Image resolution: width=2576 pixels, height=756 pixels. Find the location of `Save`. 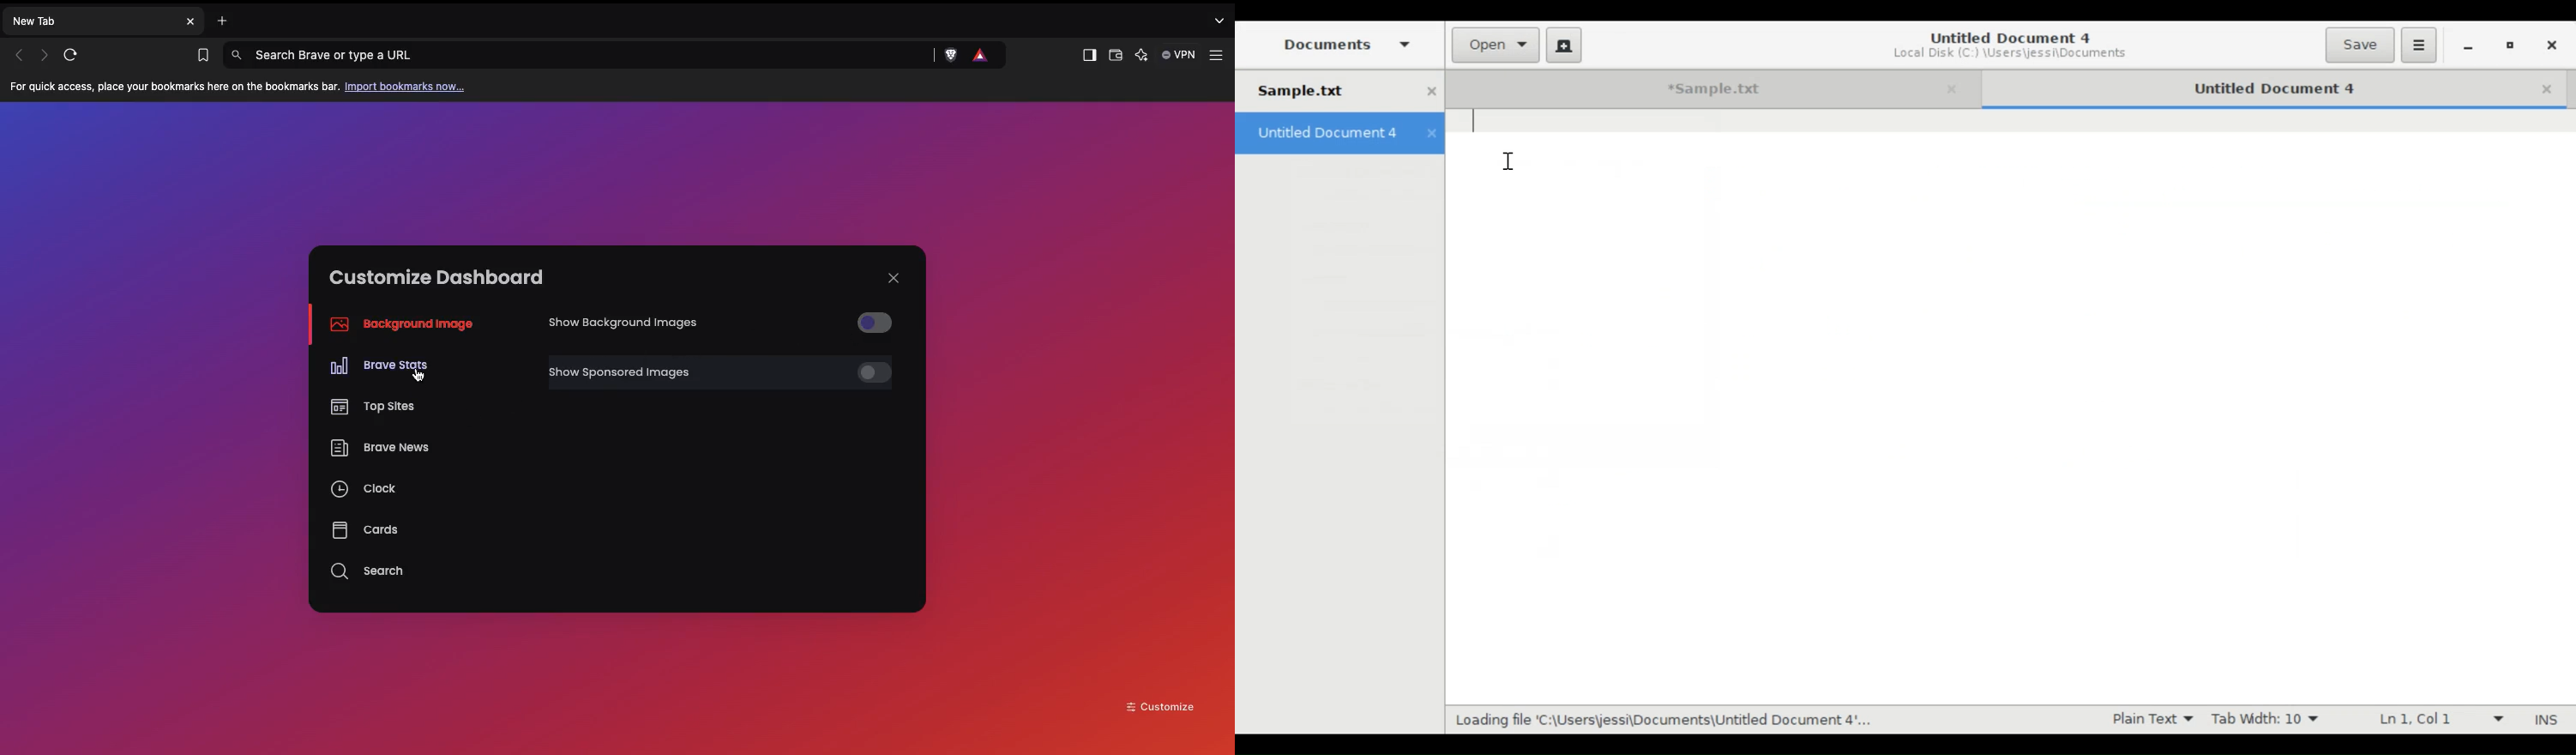

Save is located at coordinates (2360, 45).